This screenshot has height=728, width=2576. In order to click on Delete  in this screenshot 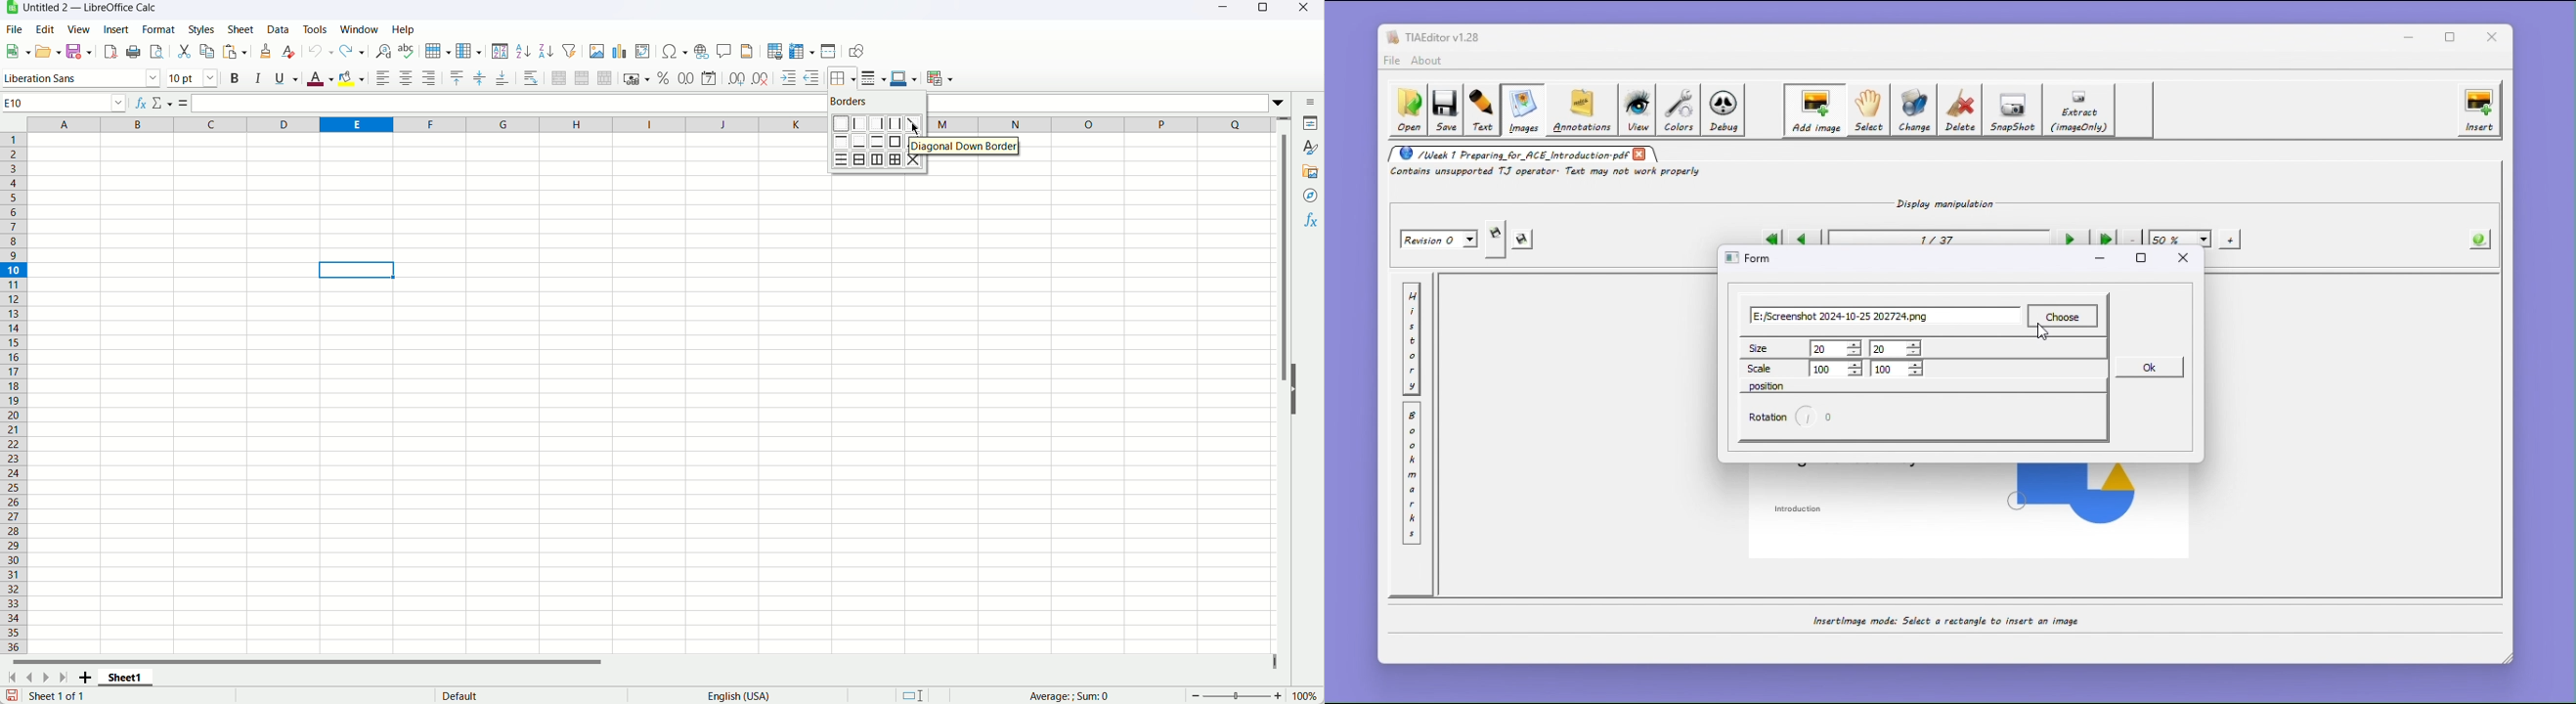, I will do `click(1961, 110)`.